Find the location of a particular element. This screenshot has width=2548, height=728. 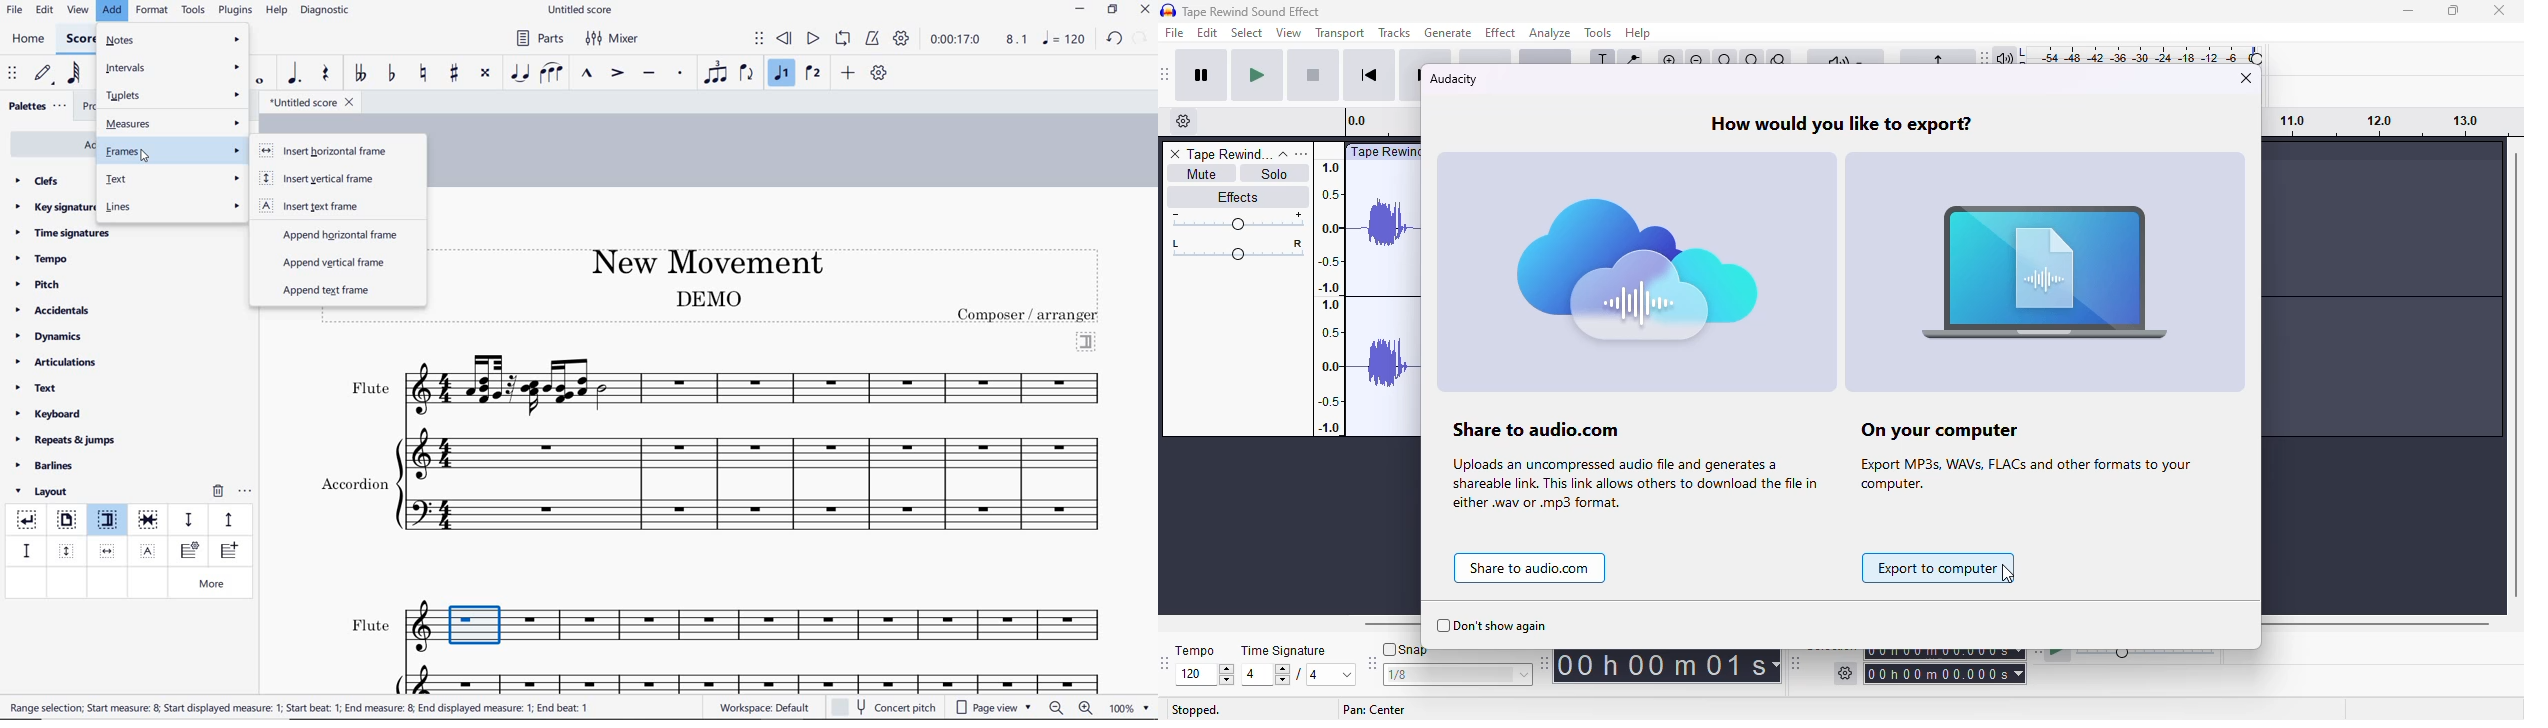

open menu is located at coordinates (1304, 154).